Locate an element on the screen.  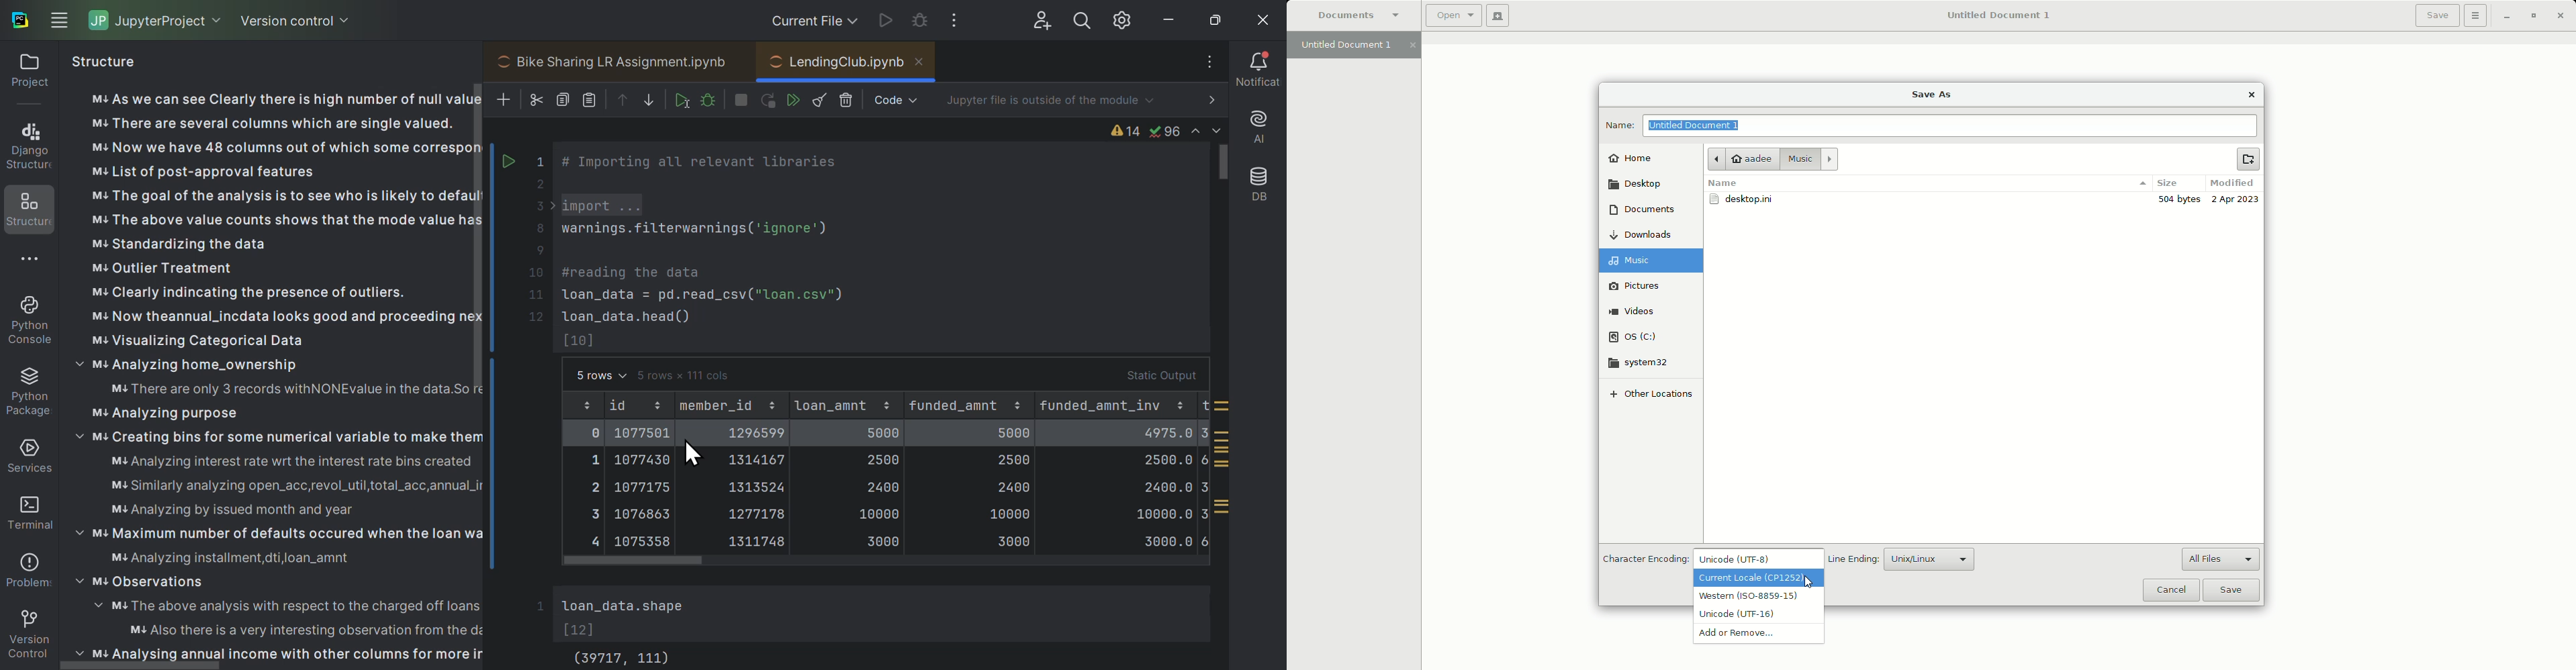
Delete is located at coordinates (850, 101).